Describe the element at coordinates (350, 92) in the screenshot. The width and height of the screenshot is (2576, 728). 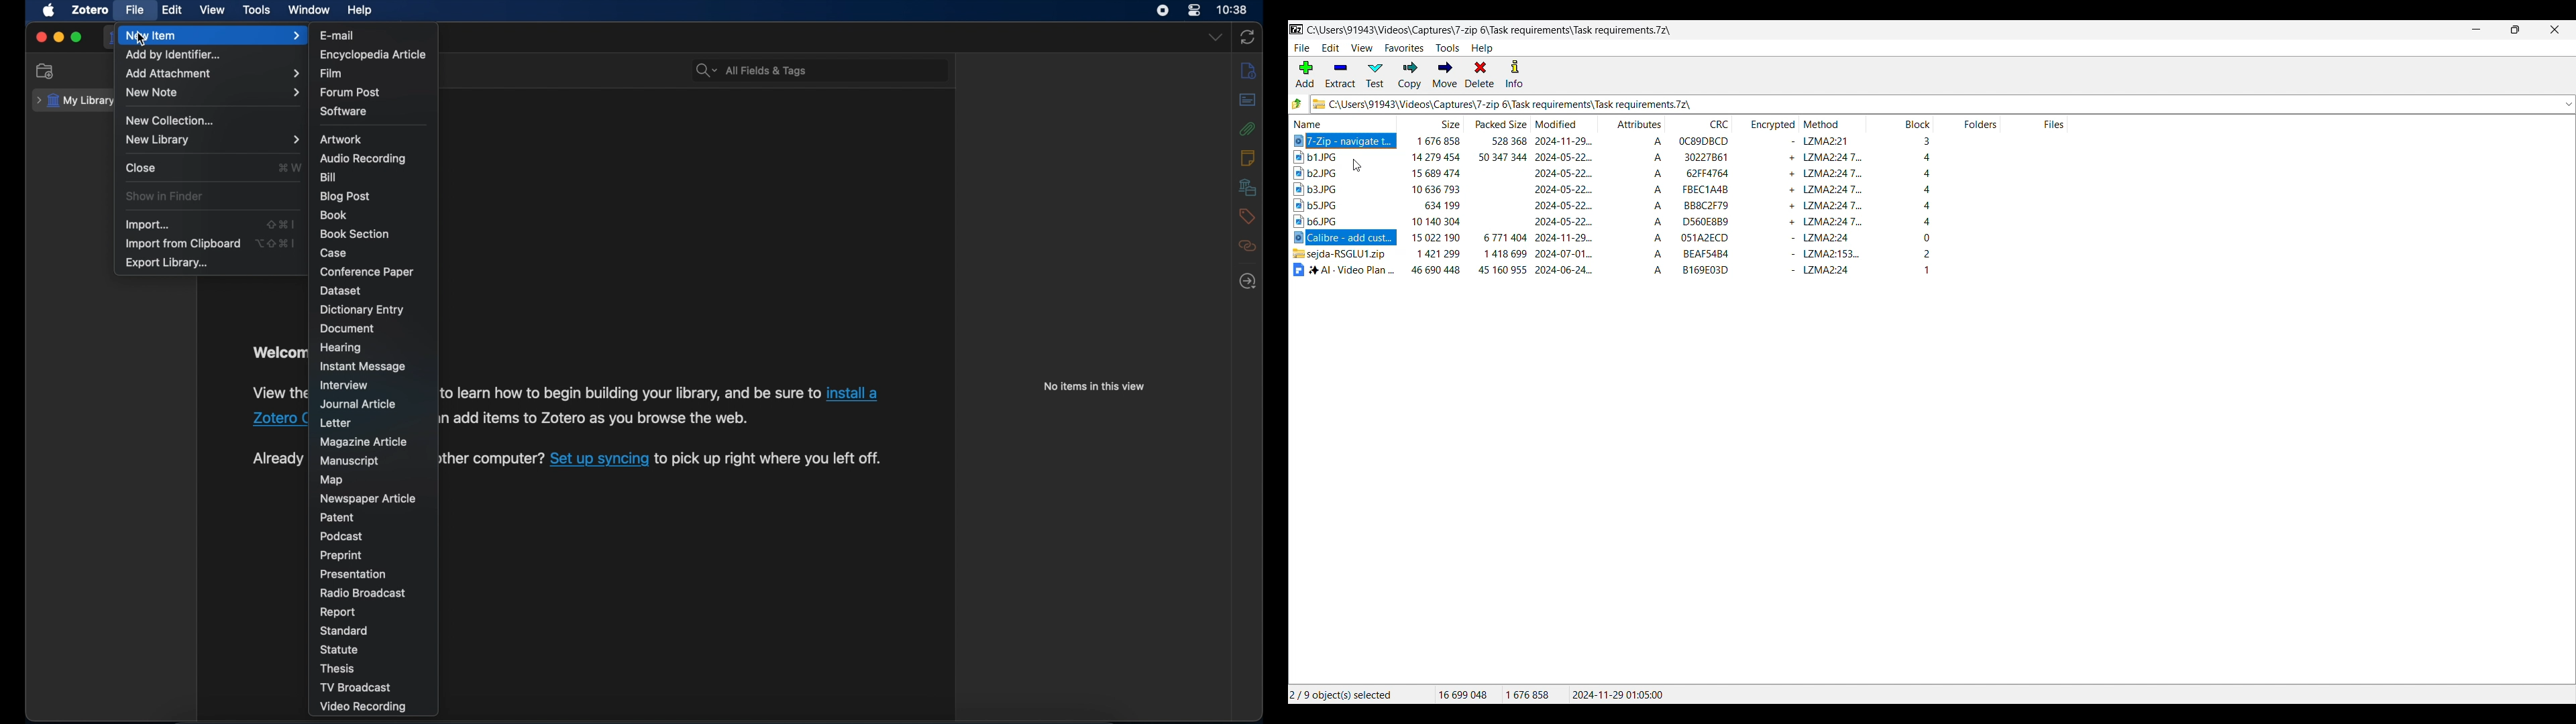
I see `forum post` at that location.